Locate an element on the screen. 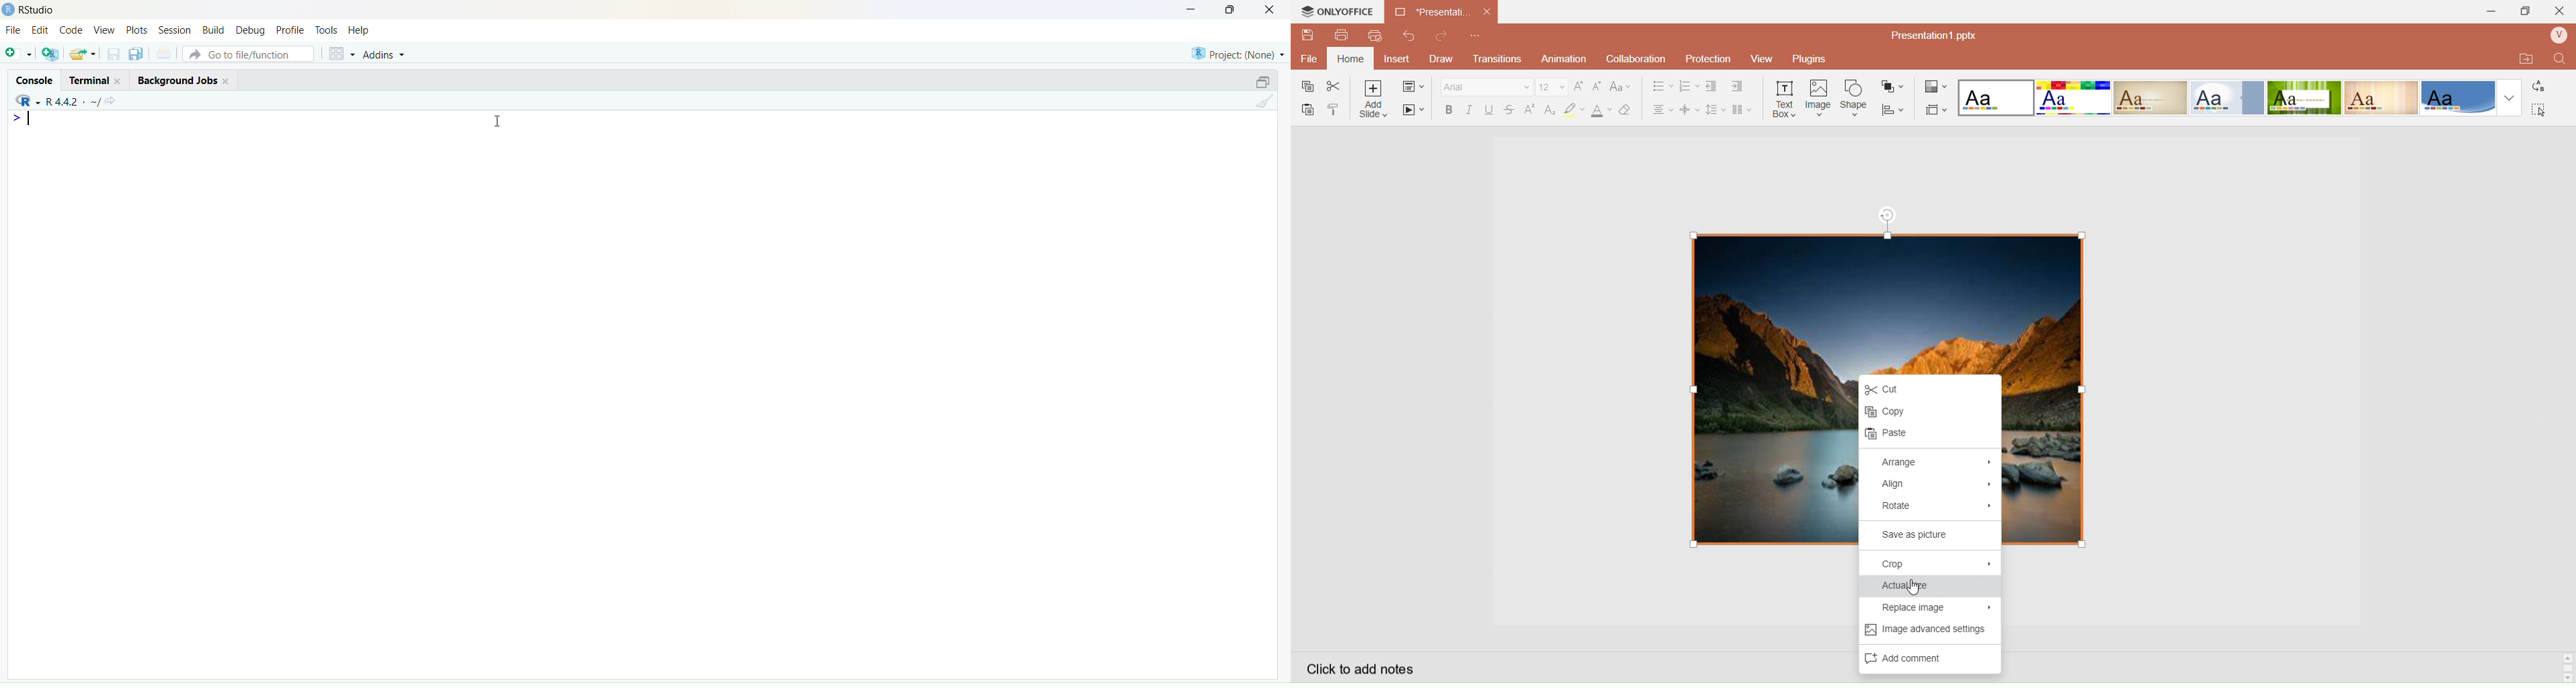  Background jobs is located at coordinates (177, 81).